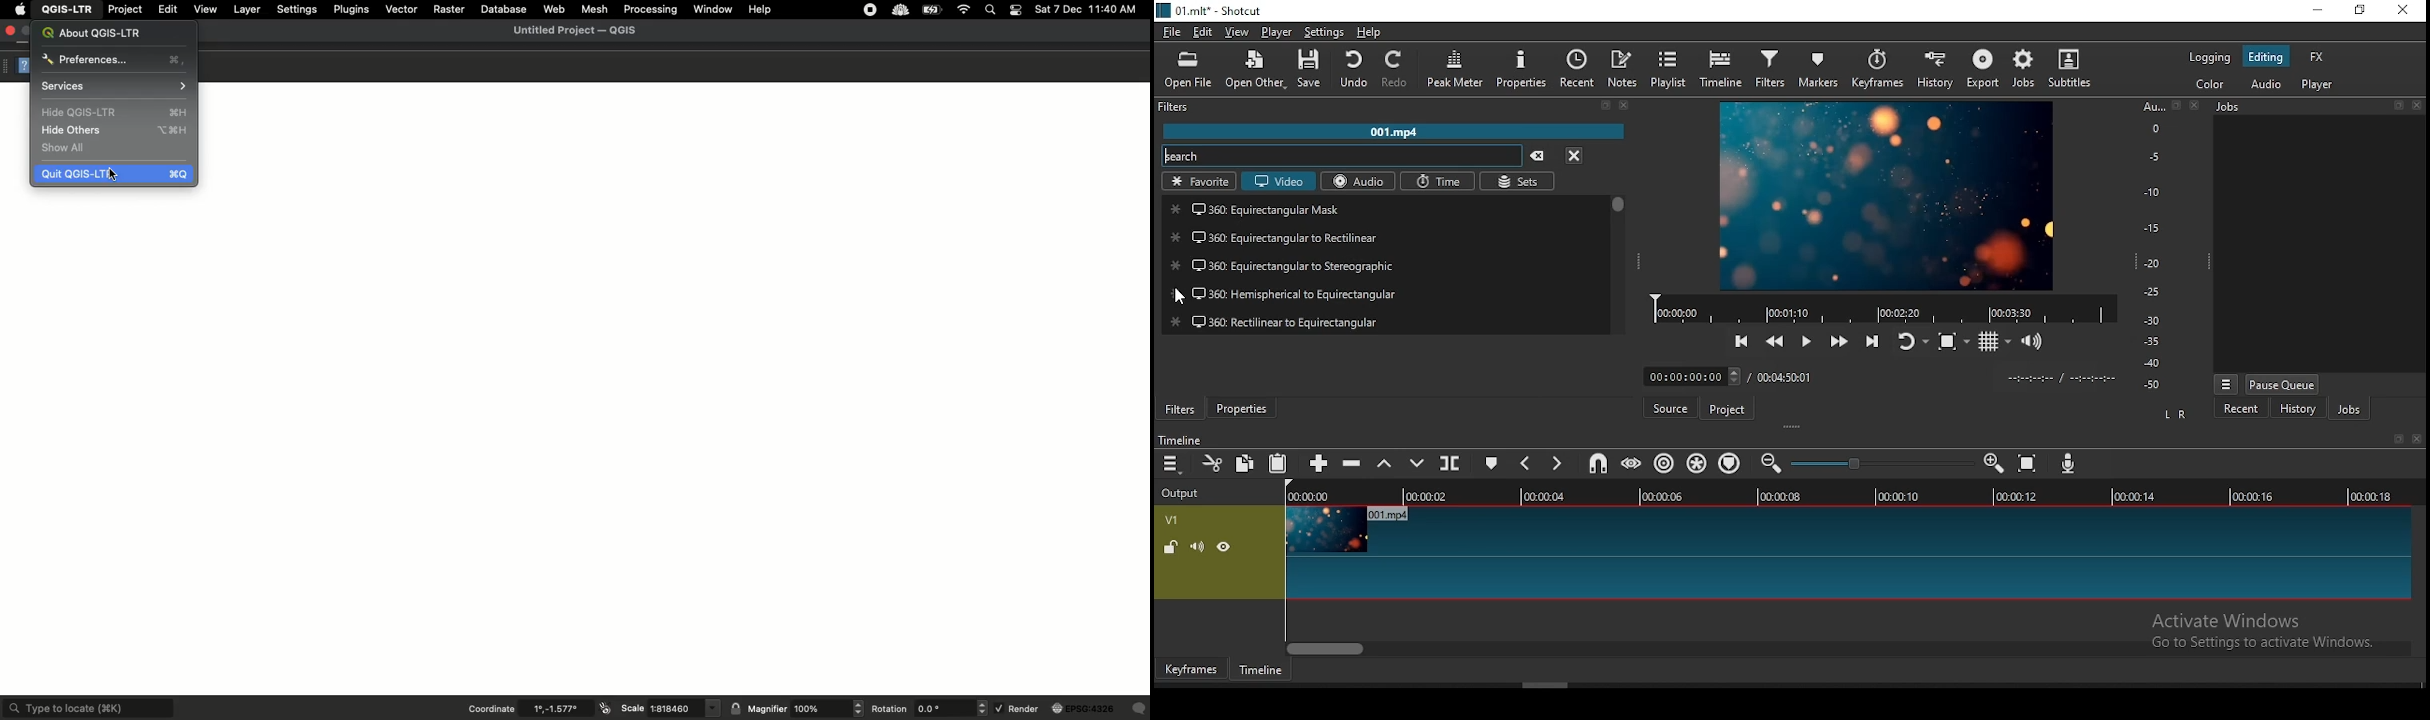 The width and height of the screenshot is (2436, 728). Describe the element at coordinates (1624, 206) in the screenshot. I see `scroll` at that location.